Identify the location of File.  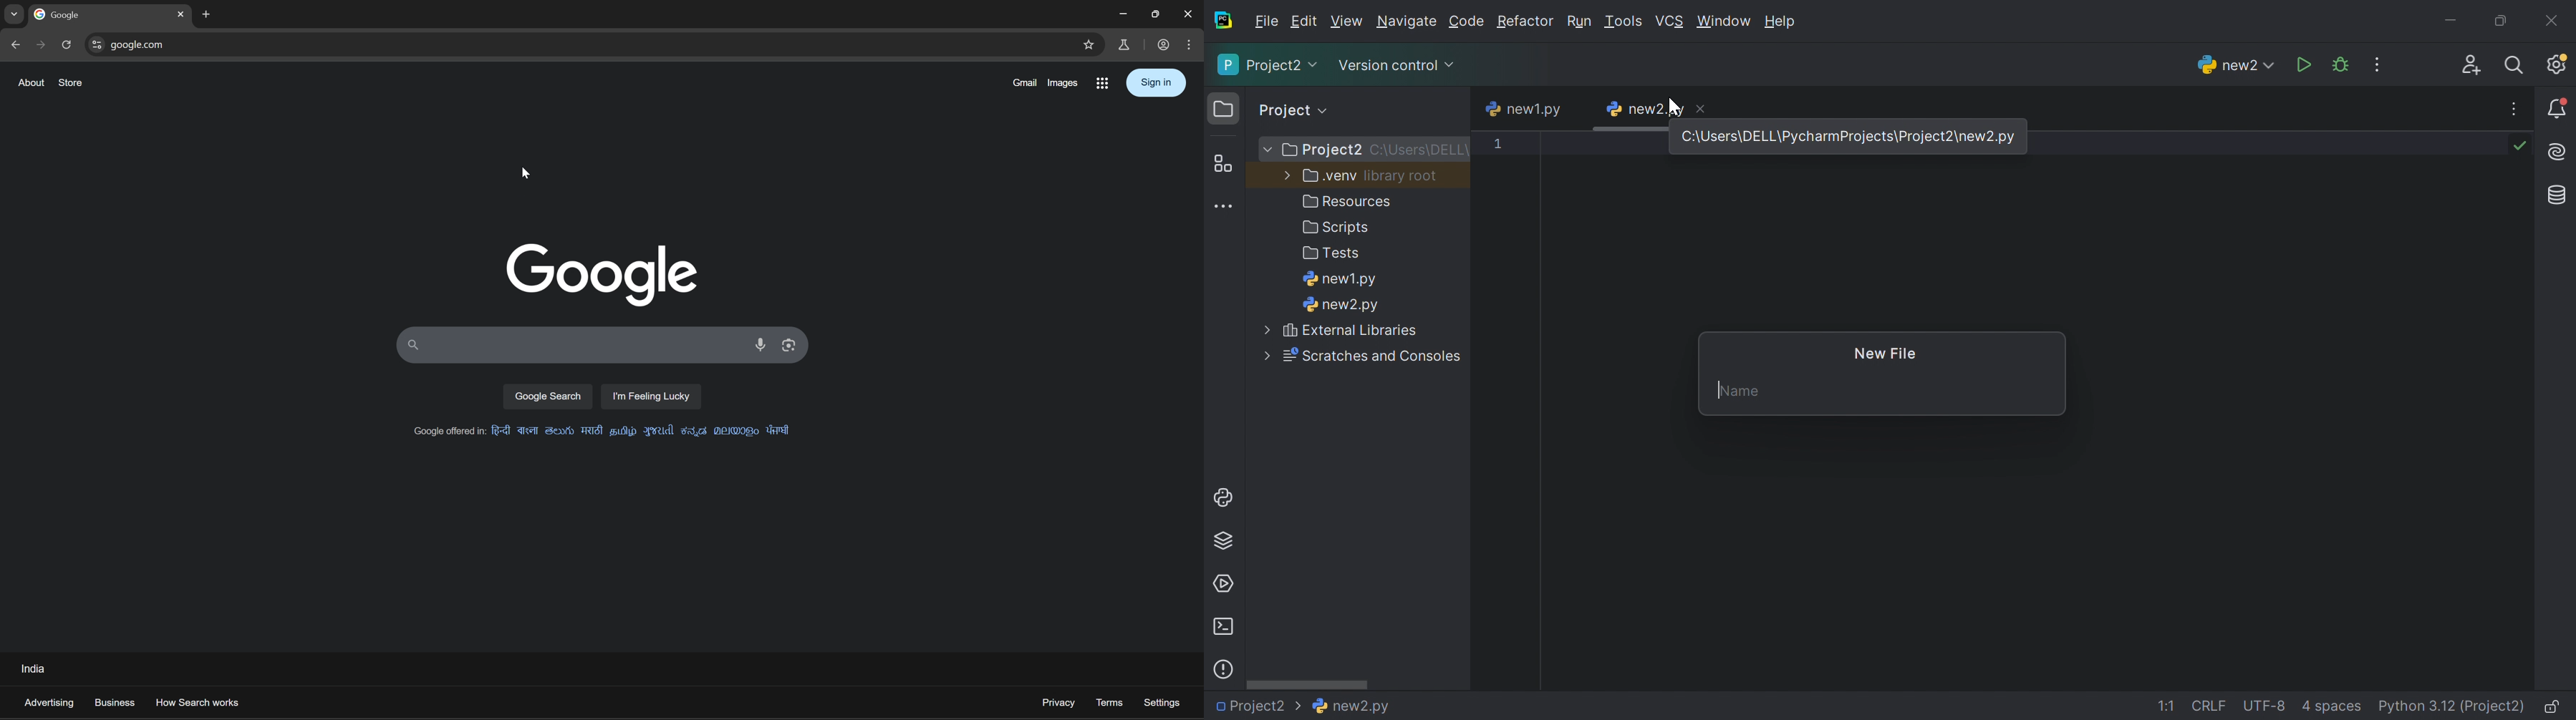
(1267, 21).